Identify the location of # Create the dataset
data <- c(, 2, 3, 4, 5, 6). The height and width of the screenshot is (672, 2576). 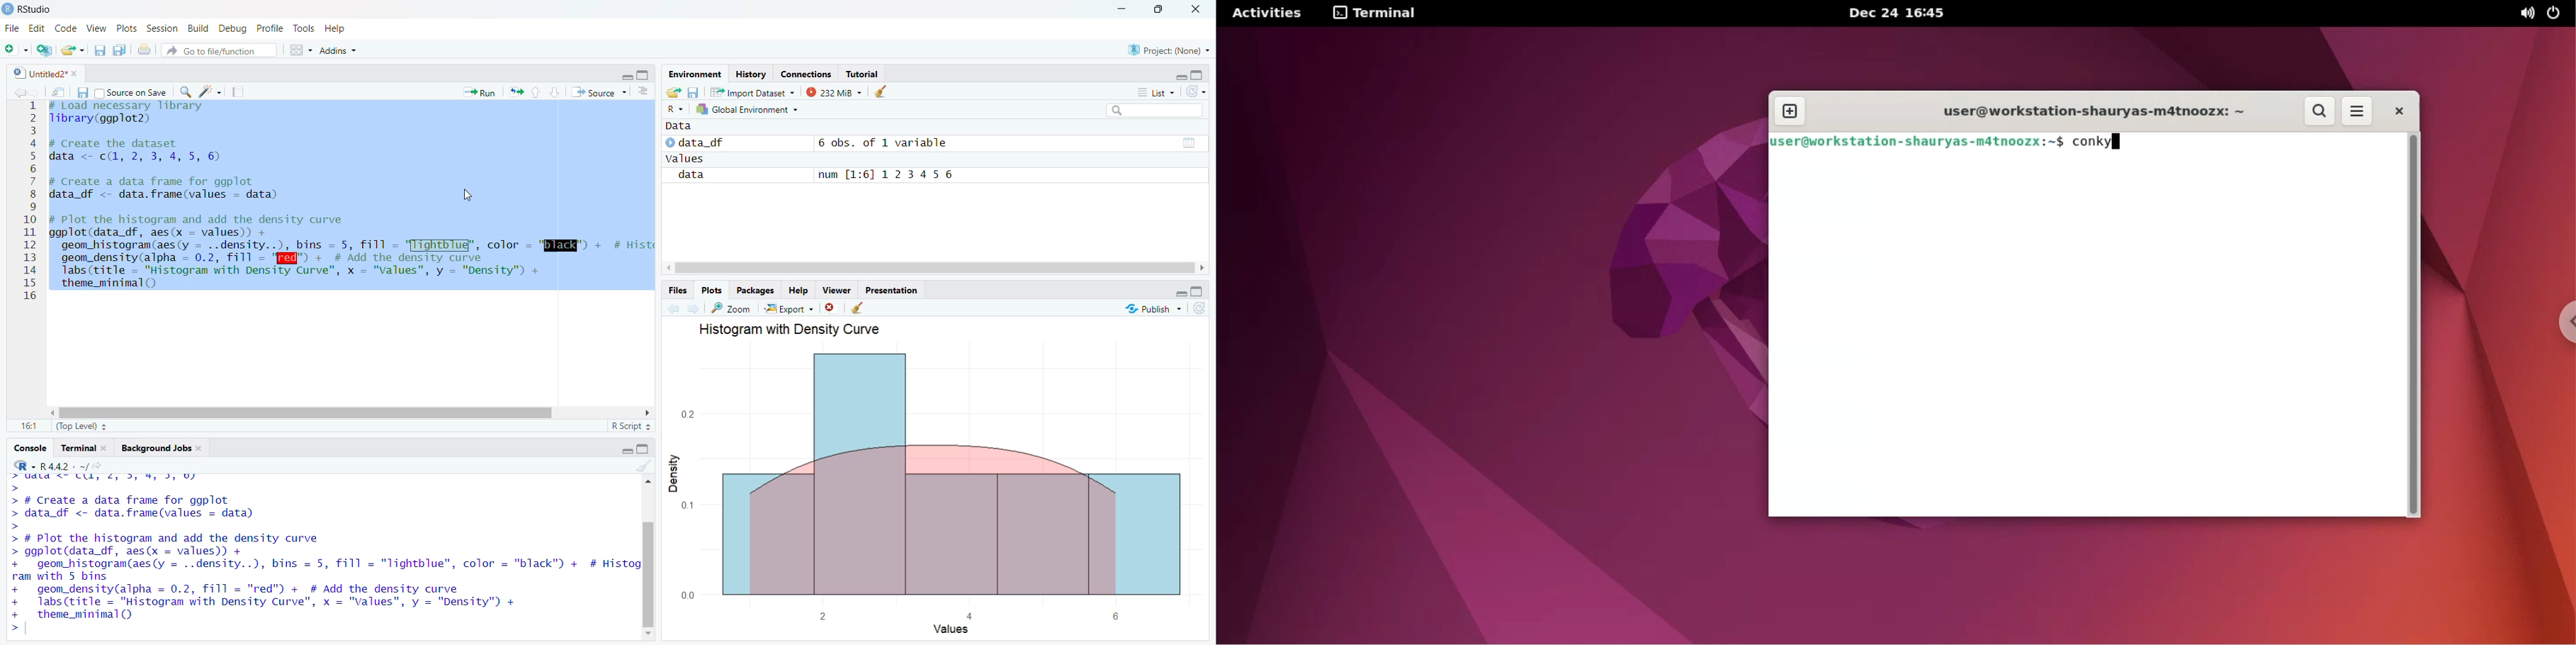
(139, 153).